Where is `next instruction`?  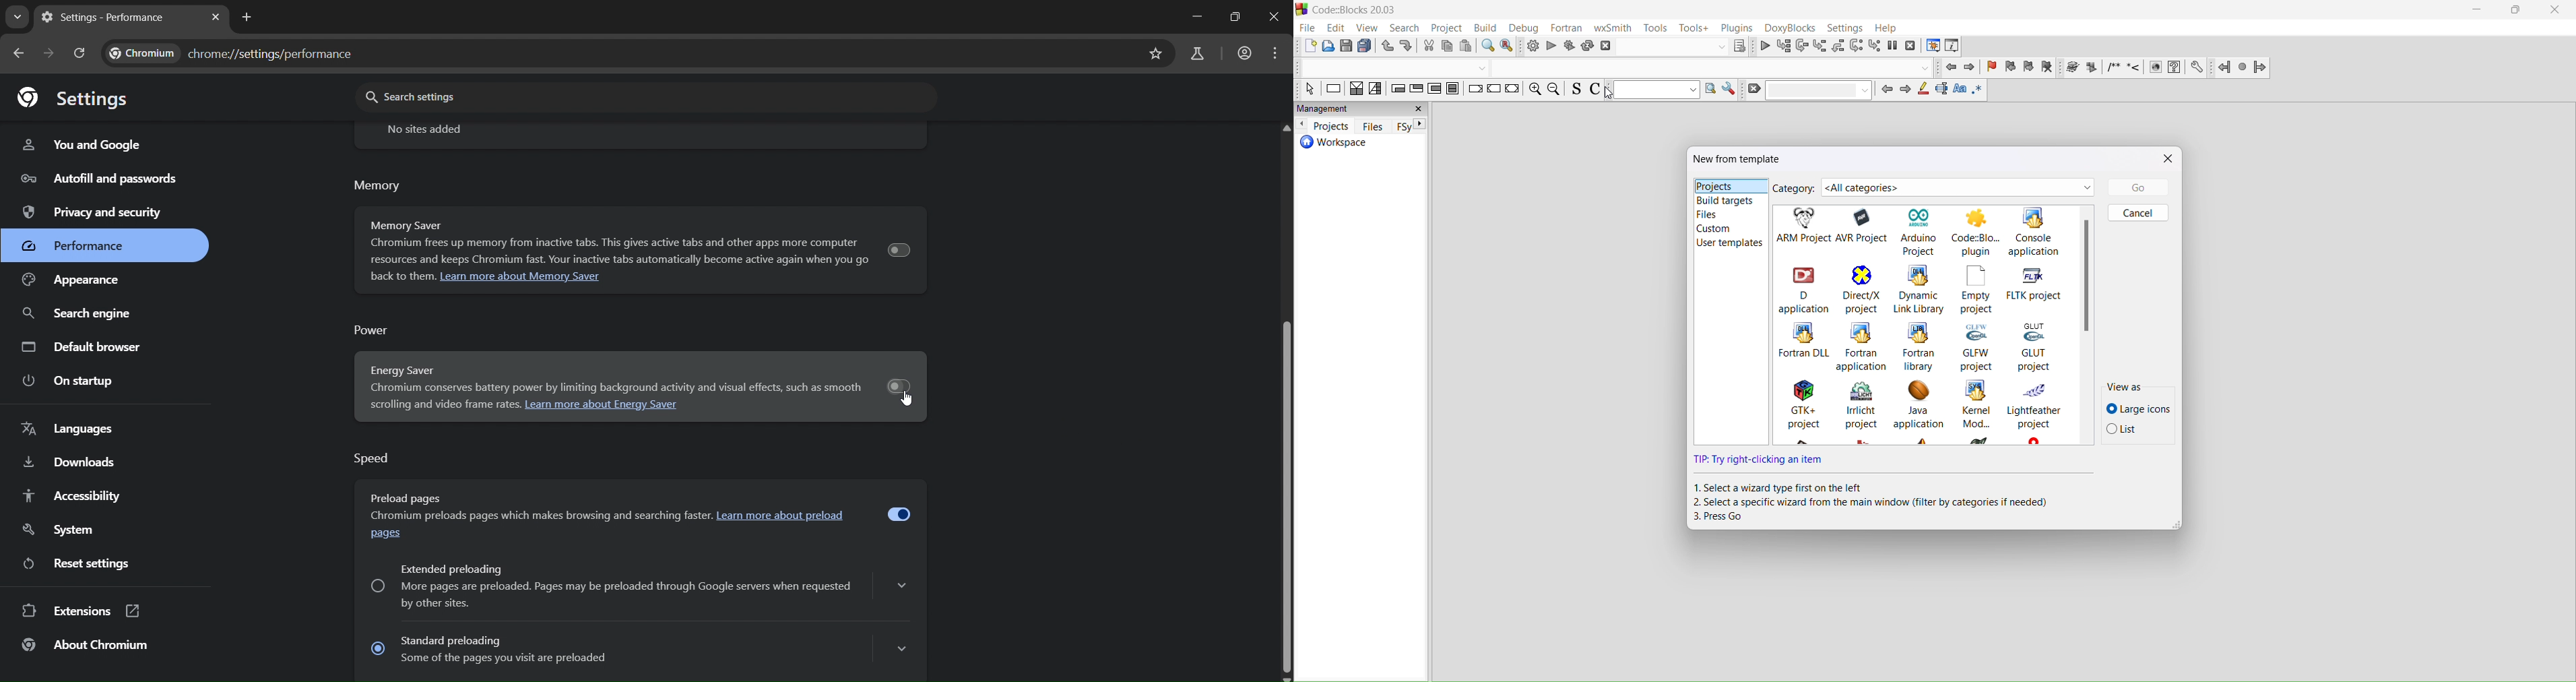 next instruction is located at coordinates (1857, 46).